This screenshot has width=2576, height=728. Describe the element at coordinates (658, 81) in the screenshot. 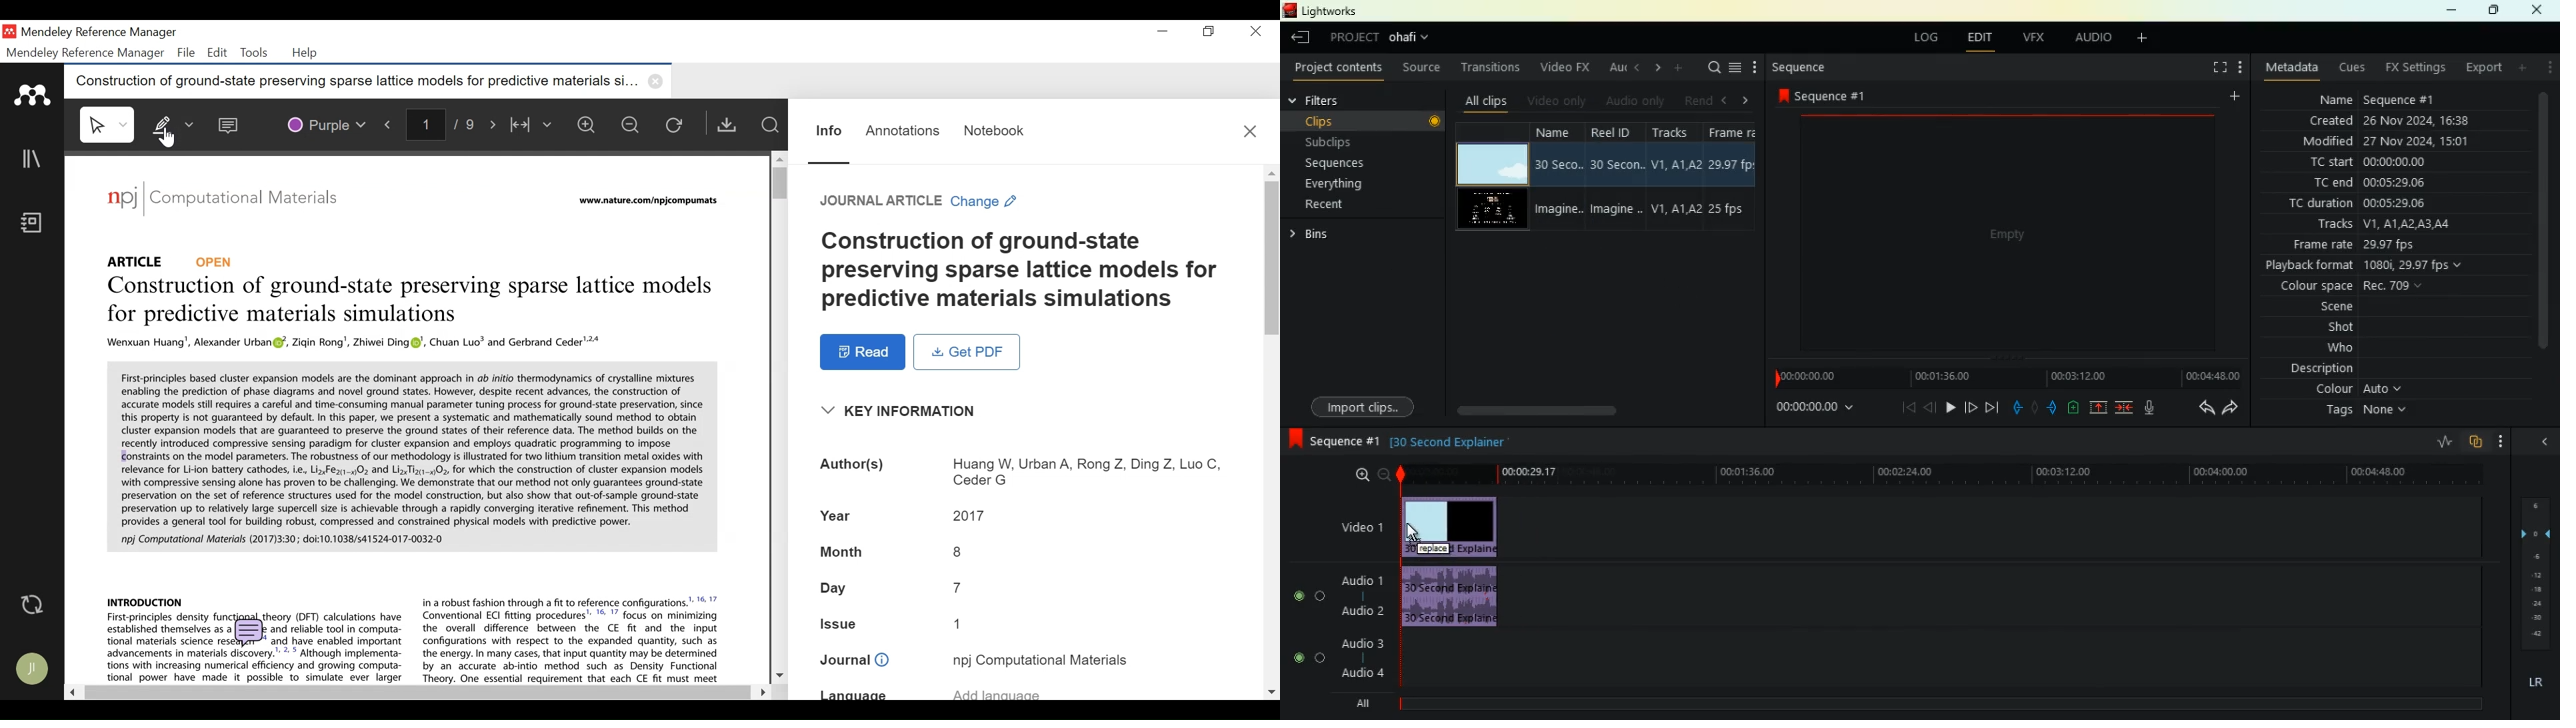

I see `close` at that location.